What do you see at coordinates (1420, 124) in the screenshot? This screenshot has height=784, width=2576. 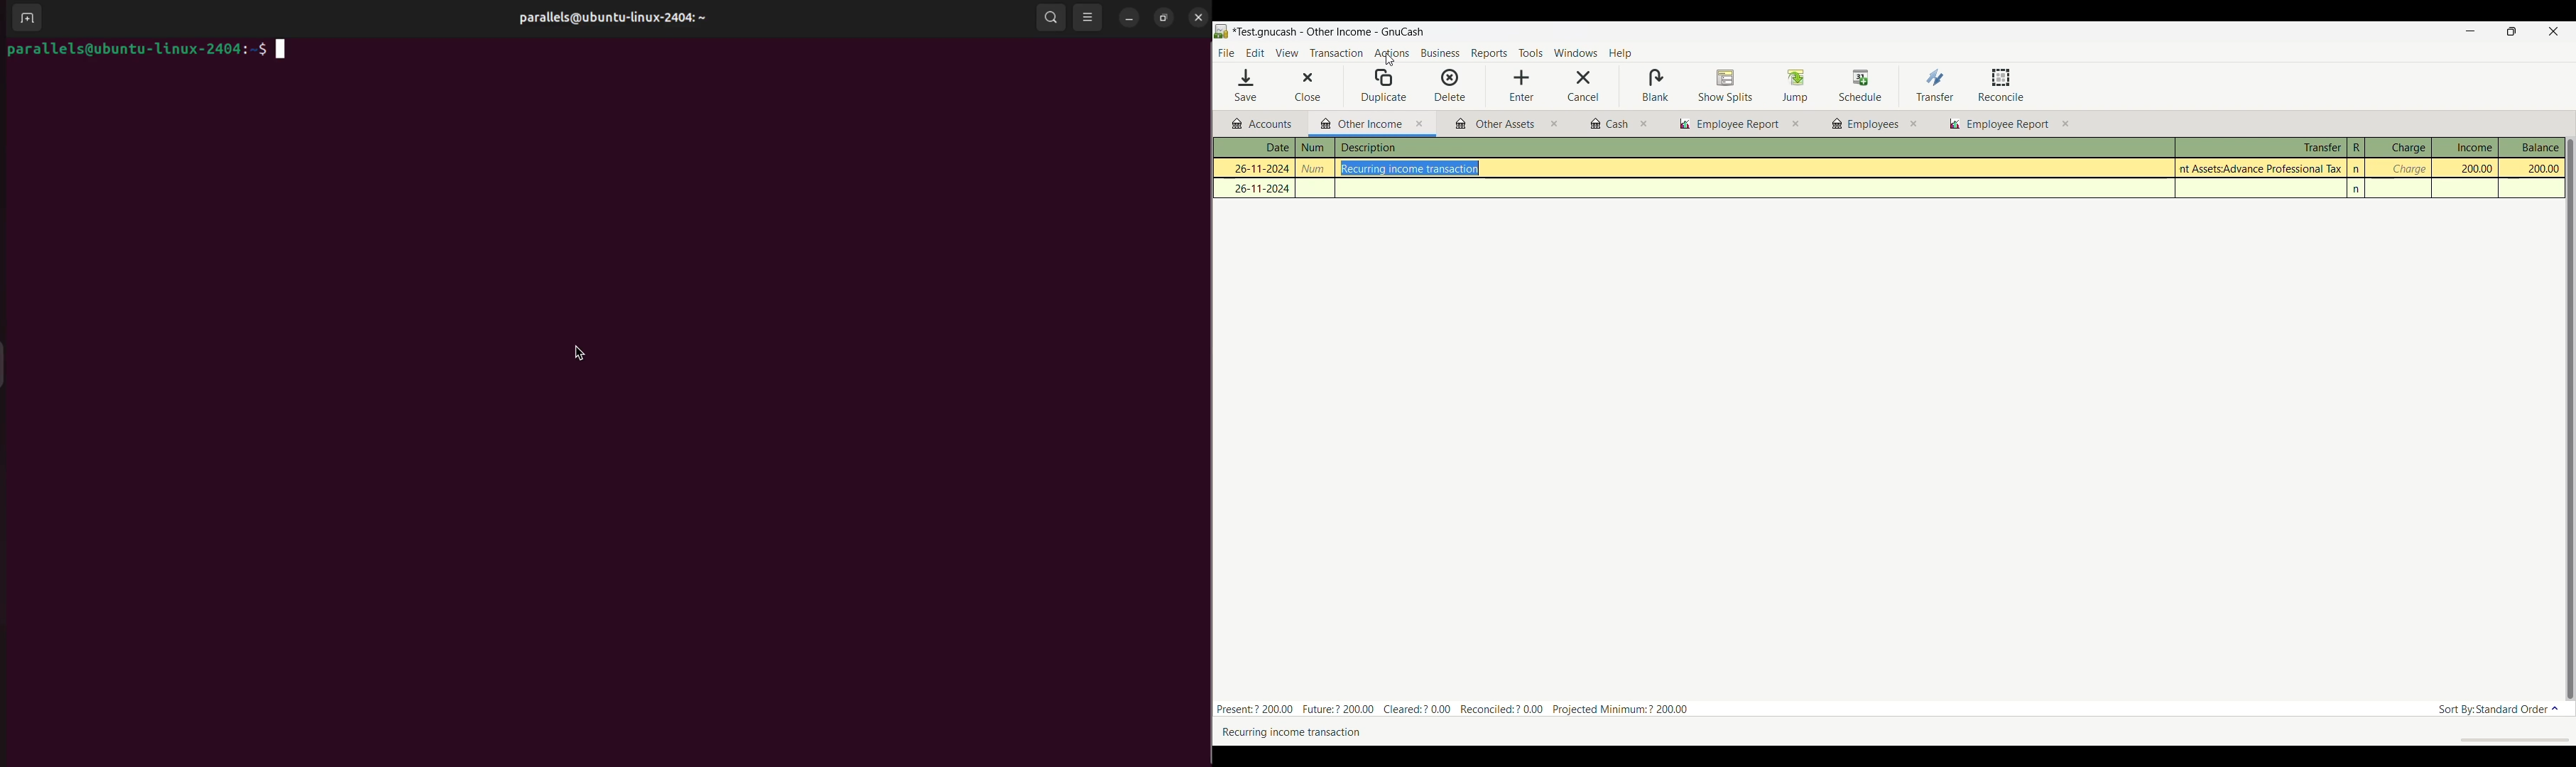 I see `Close current tab` at bounding box center [1420, 124].